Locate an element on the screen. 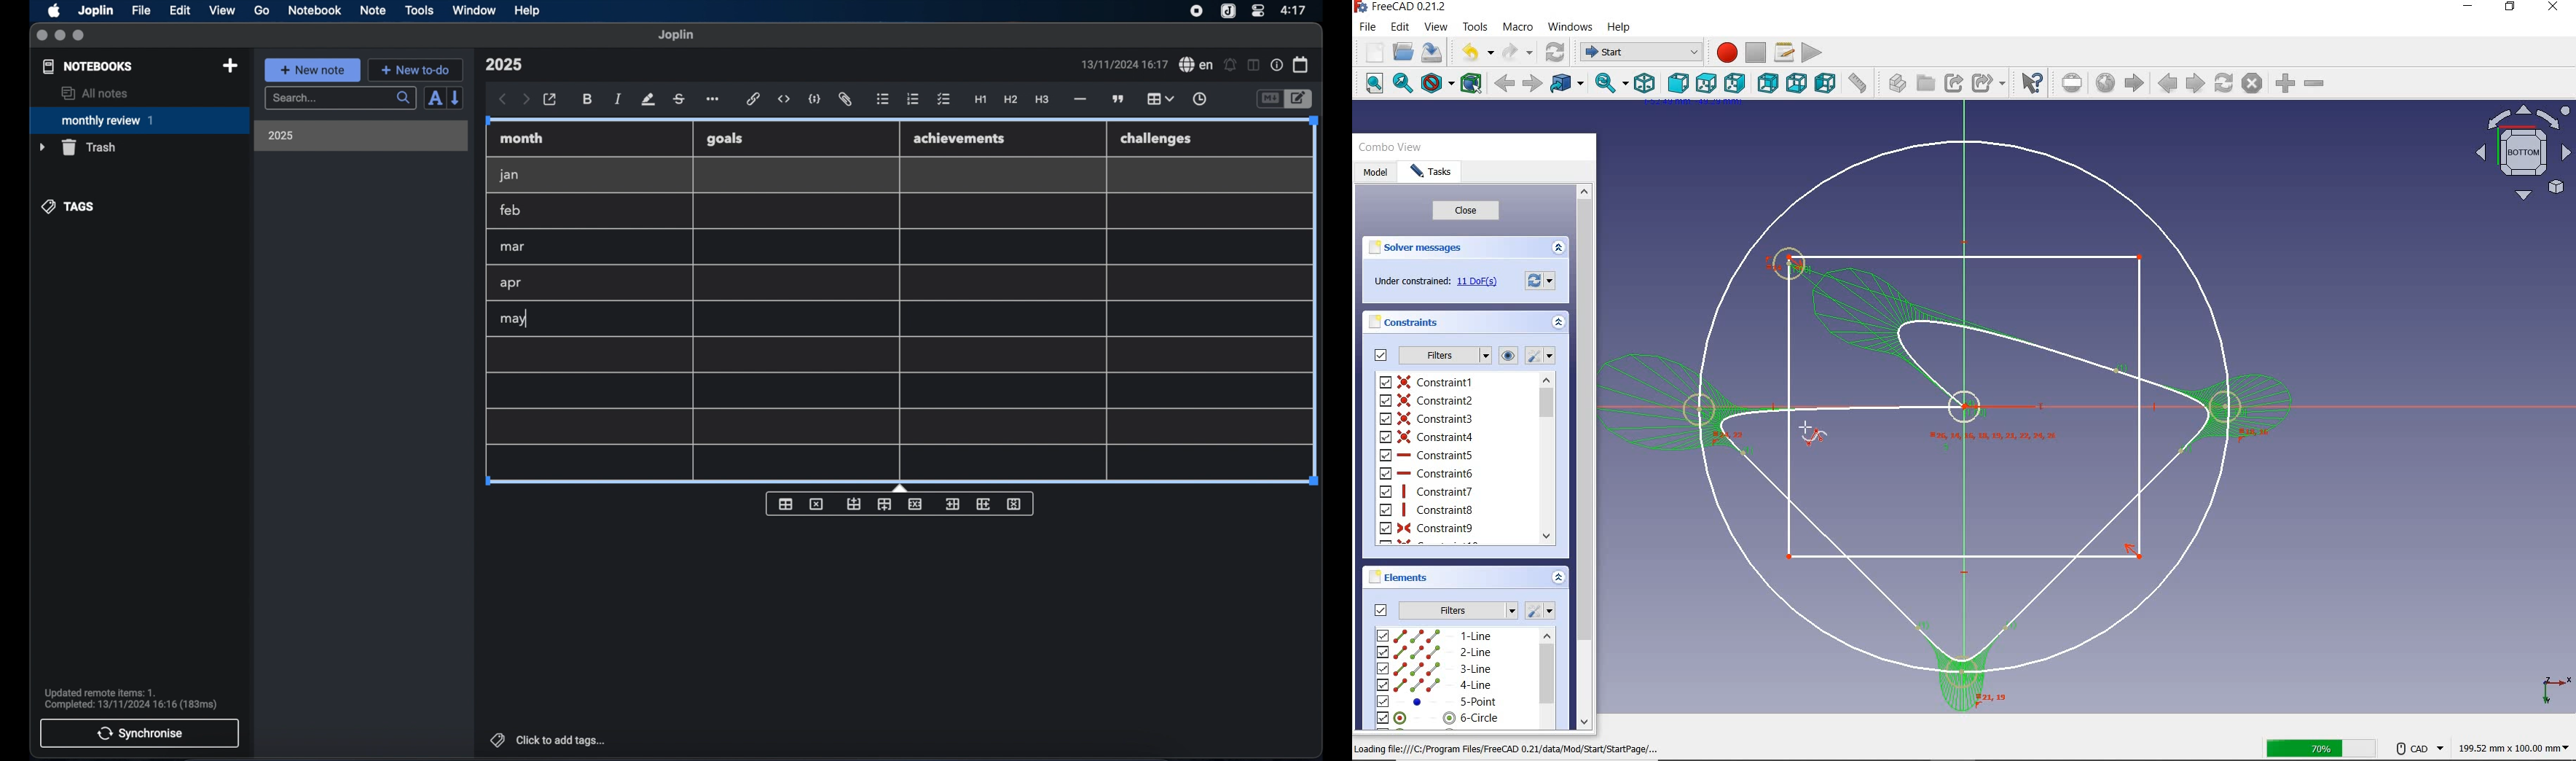  apr is located at coordinates (512, 283).